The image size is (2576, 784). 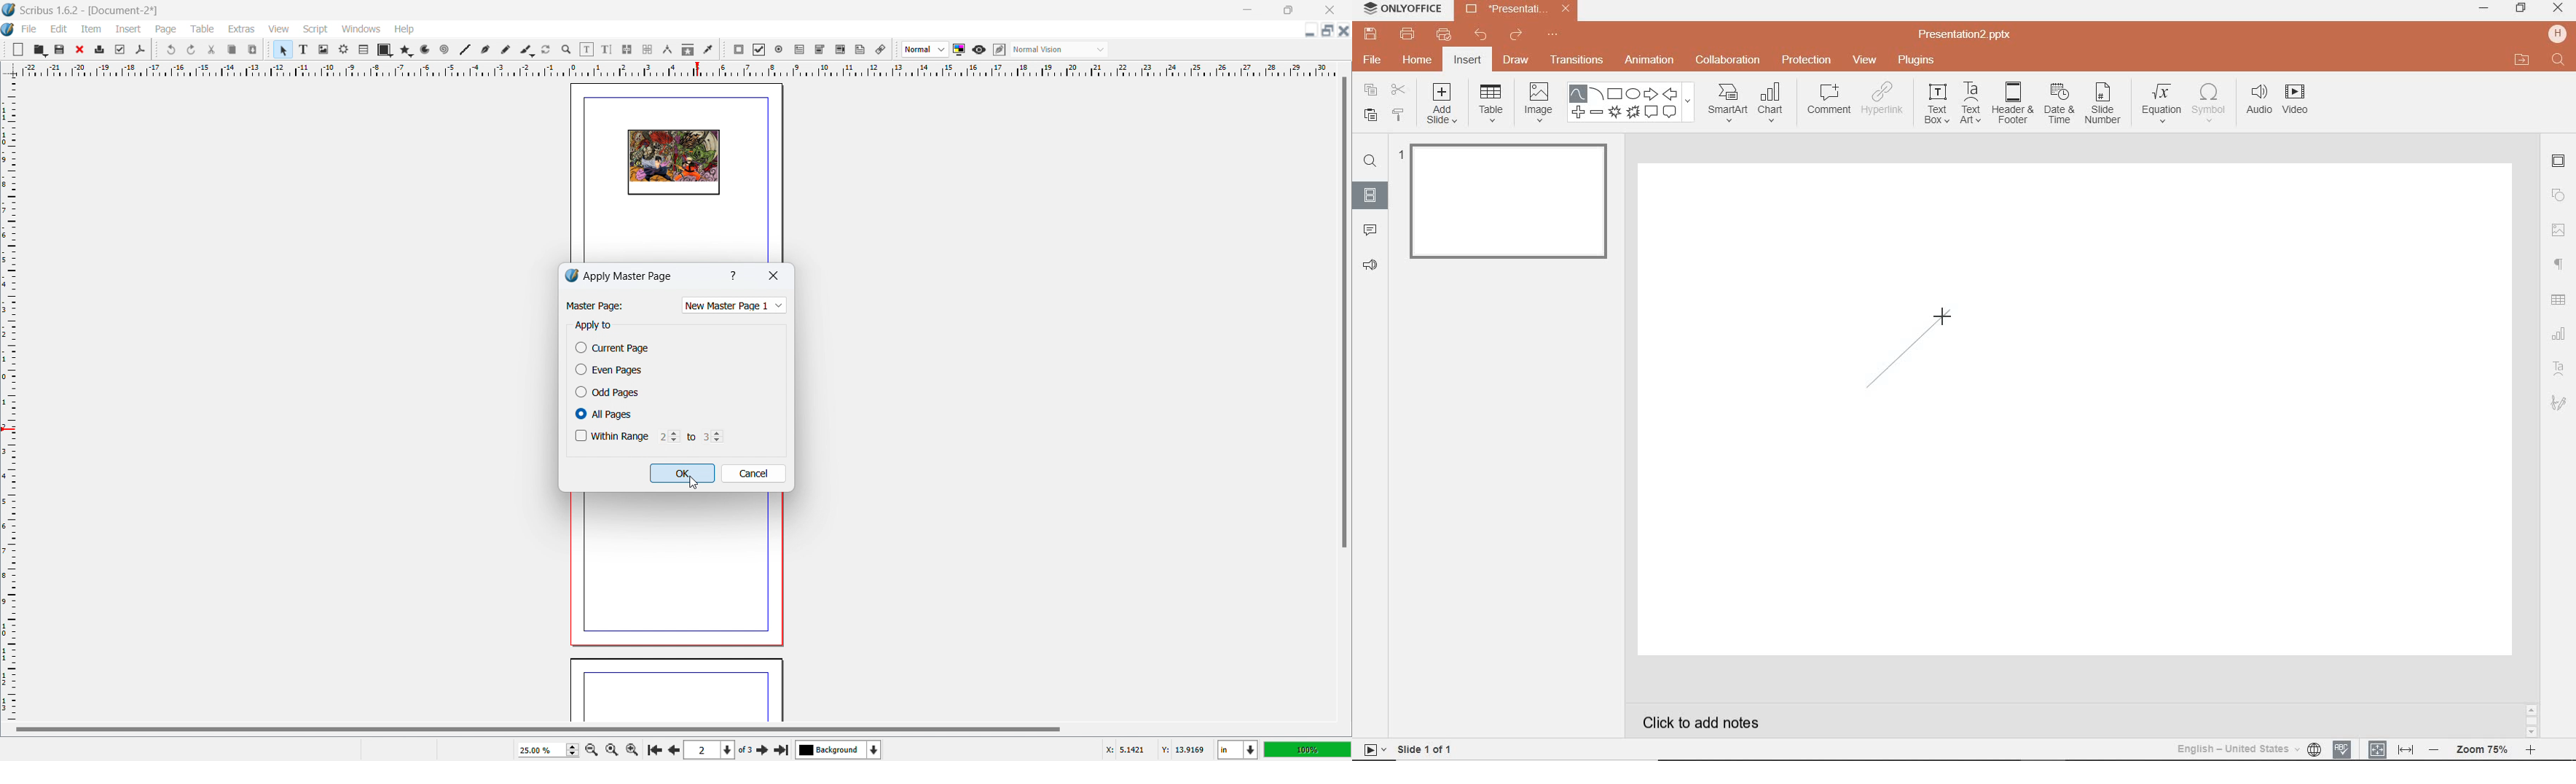 I want to click on SIGNATURE, so click(x=2559, y=404).